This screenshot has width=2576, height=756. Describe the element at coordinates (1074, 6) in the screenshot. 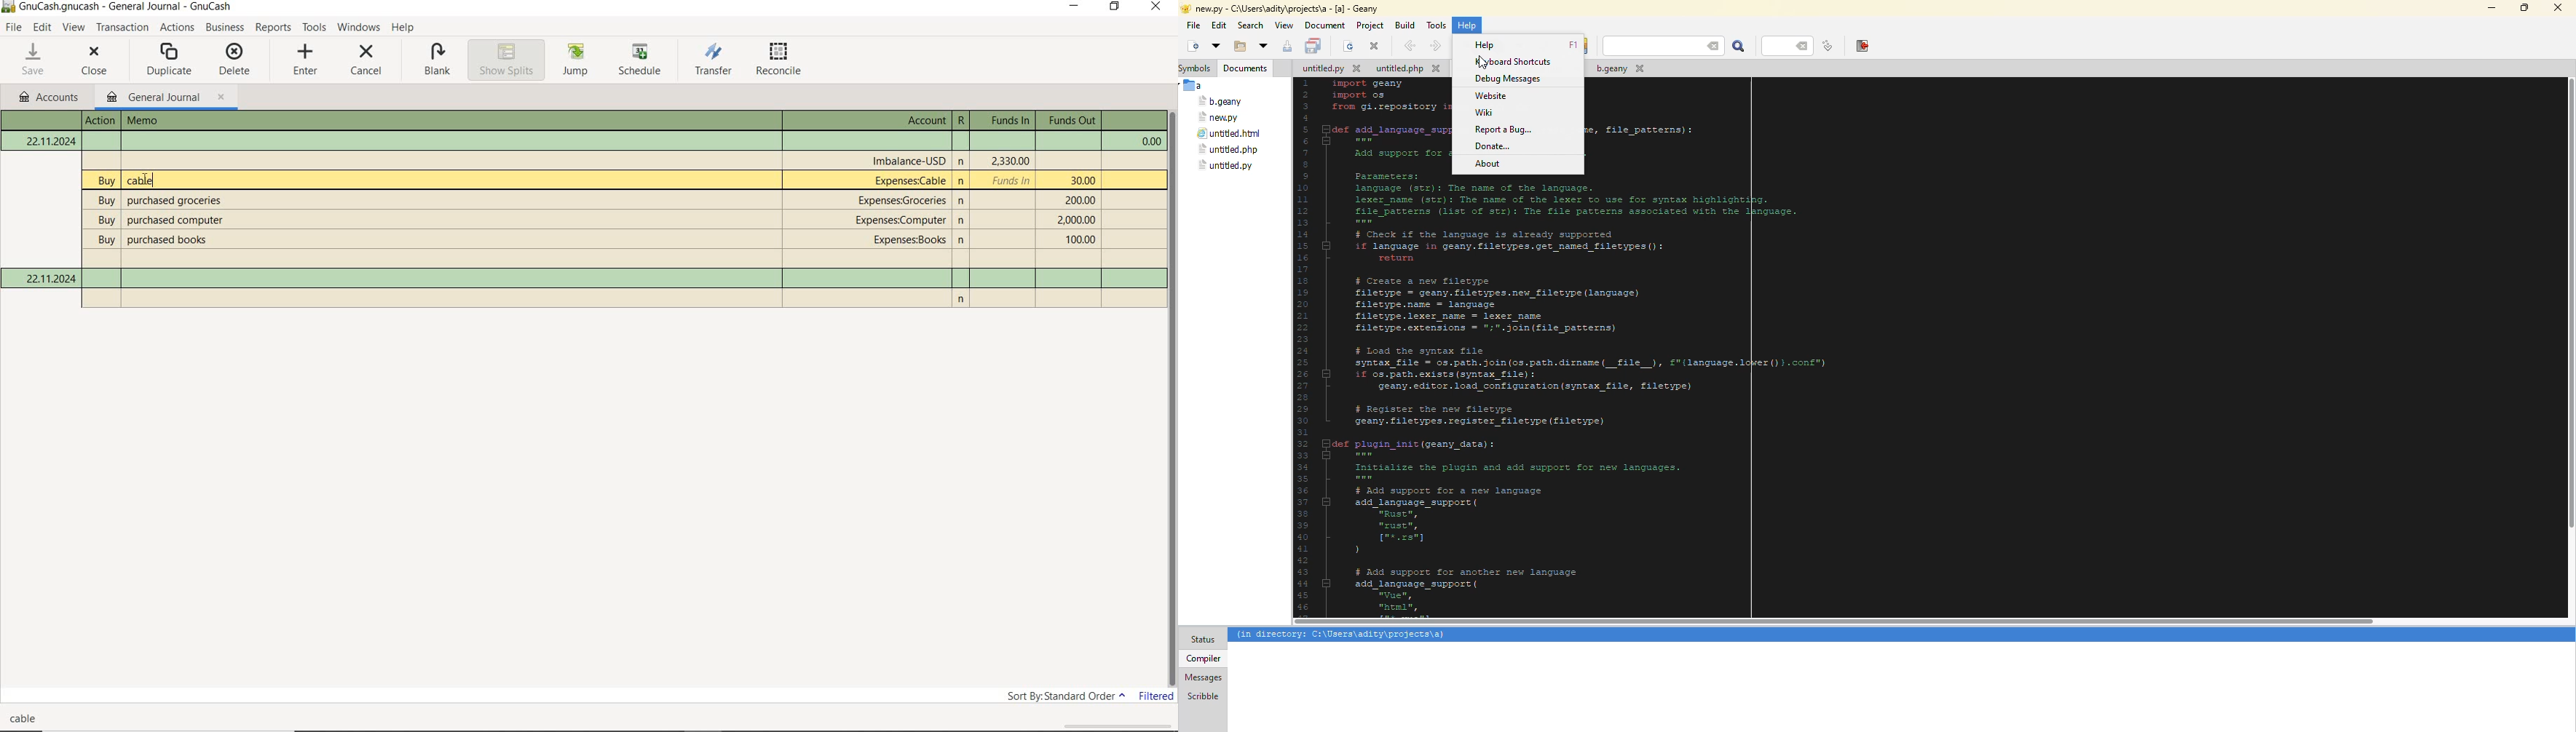

I see `MINIMIZE` at that location.